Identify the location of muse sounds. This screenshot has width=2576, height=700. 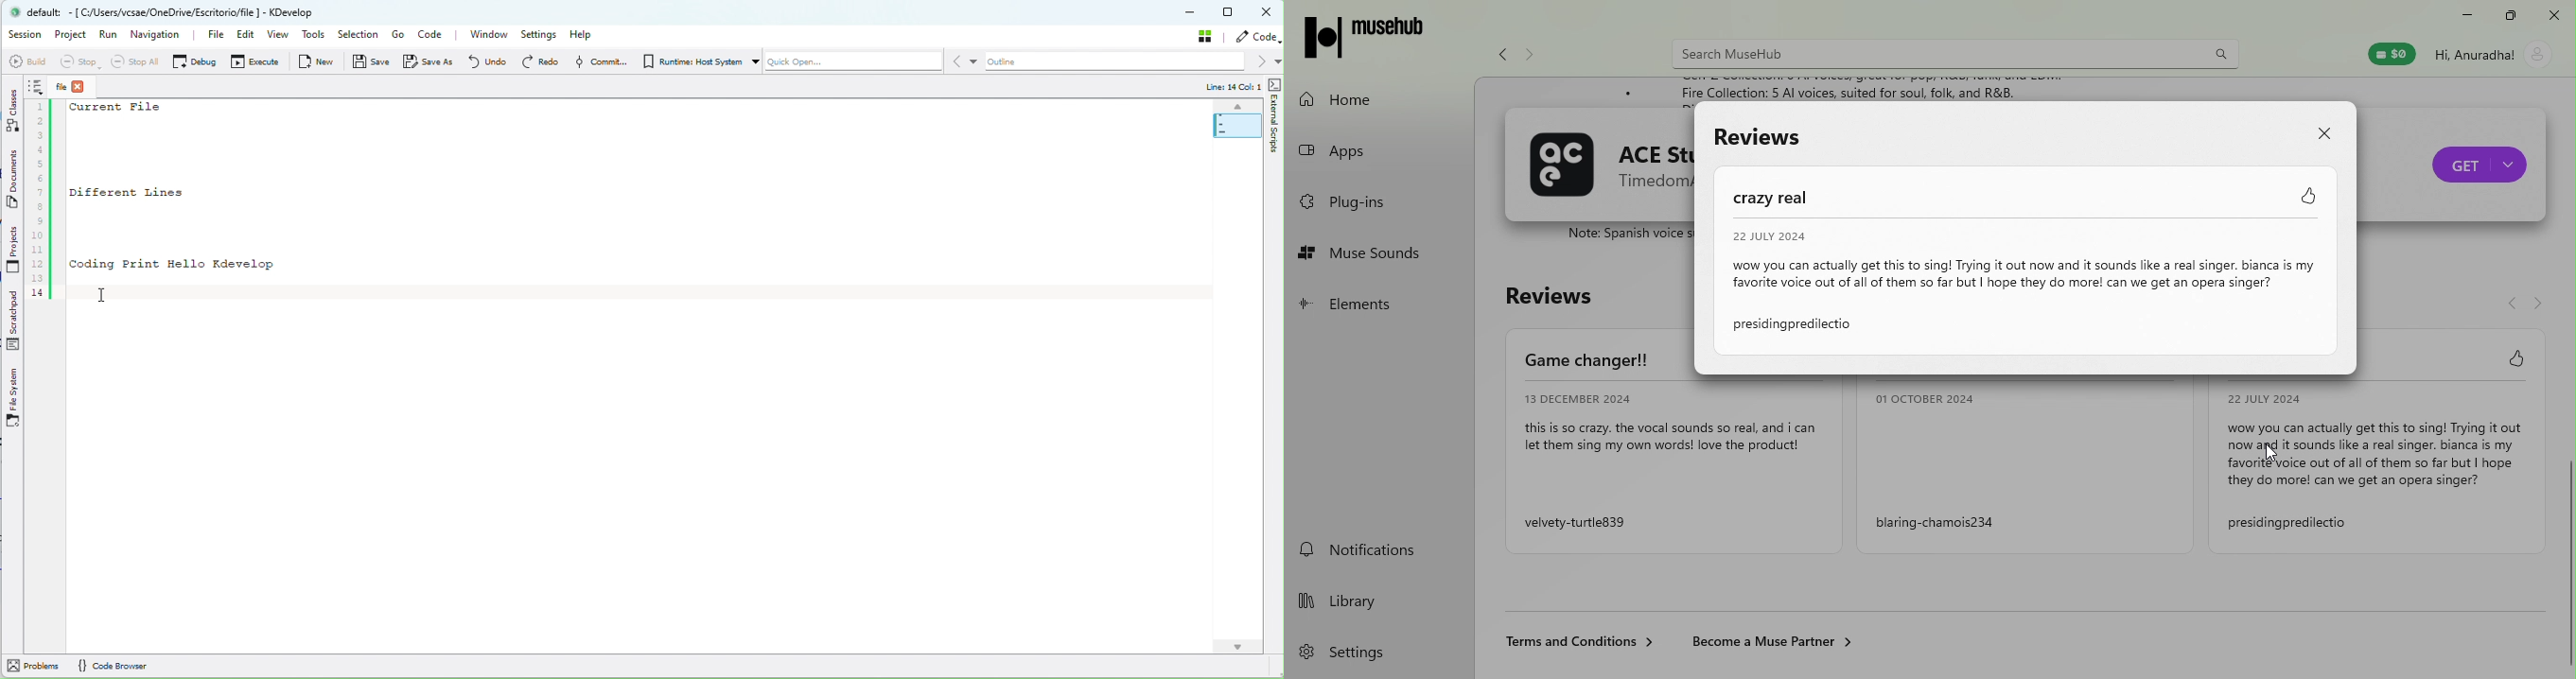
(1380, 254).